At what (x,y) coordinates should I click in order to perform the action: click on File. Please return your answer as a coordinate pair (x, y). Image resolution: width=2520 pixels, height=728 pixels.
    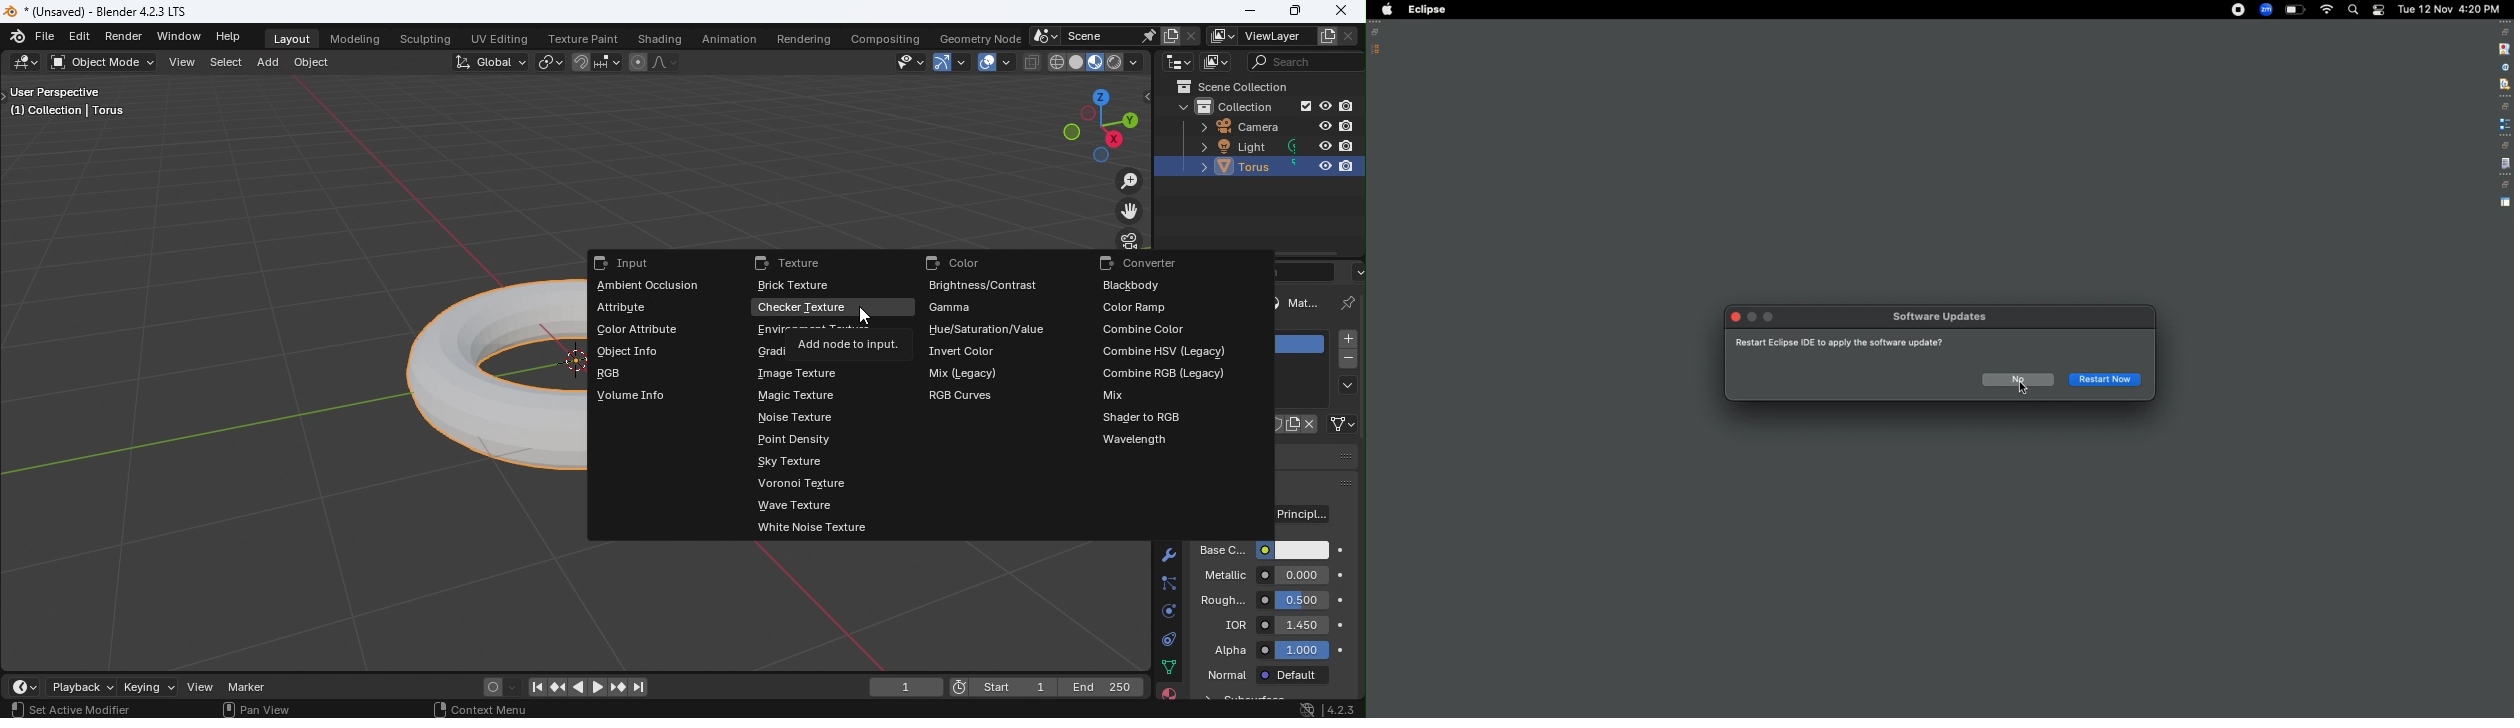
    Looking at the image, I should click on (45, 36).